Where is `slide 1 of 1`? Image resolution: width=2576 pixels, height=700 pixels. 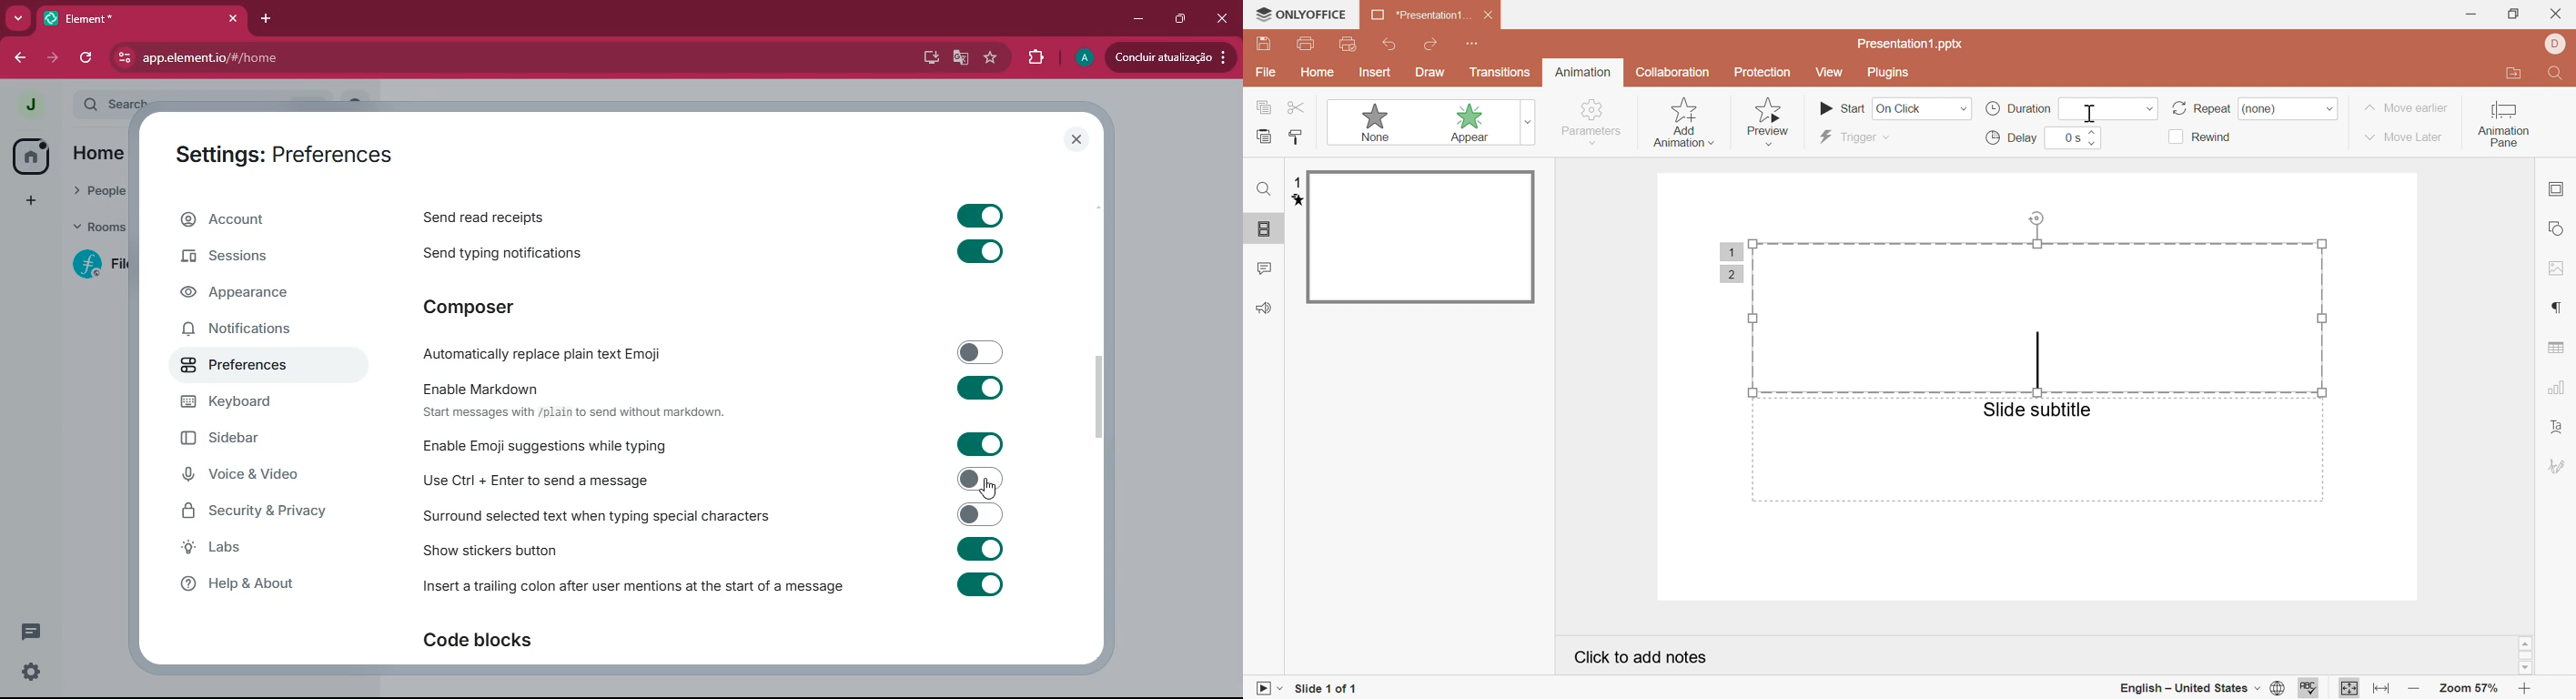 slide 1 of 1 is located at coordinates (1327, 689).